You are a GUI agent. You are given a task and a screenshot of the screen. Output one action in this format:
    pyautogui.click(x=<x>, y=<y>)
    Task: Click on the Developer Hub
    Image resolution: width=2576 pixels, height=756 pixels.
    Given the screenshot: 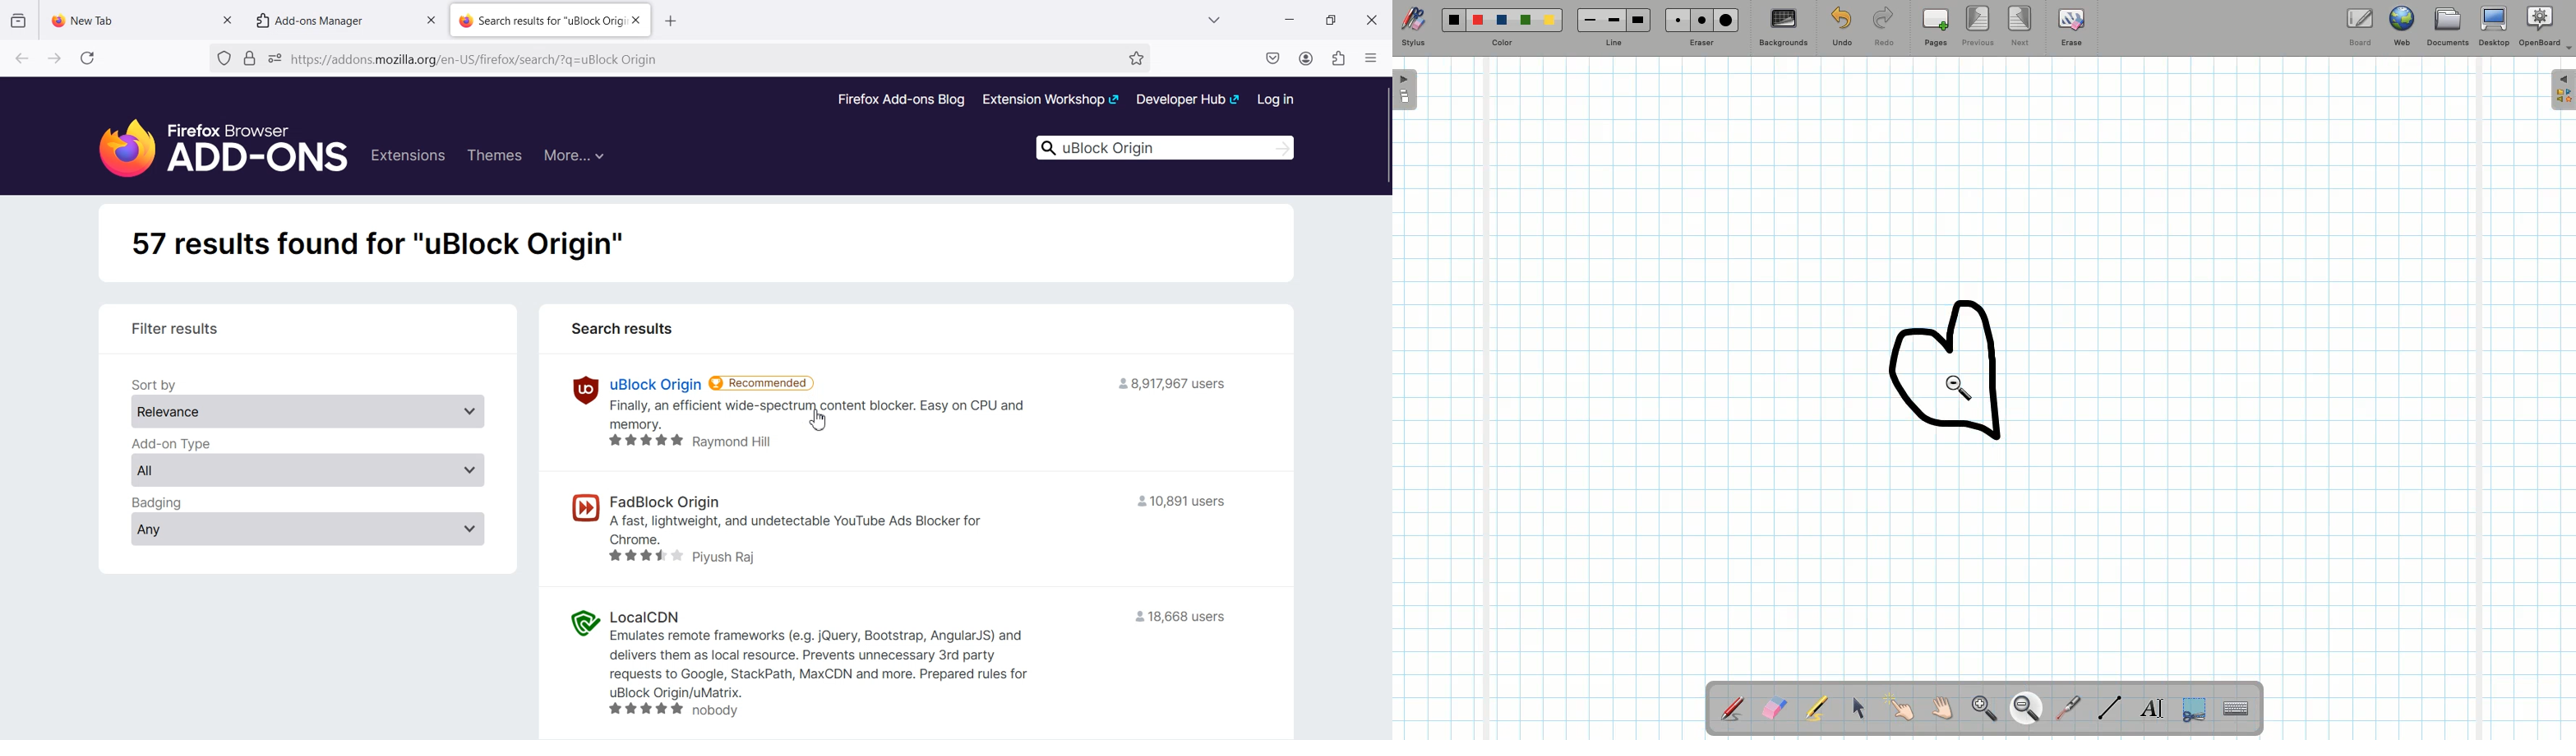 What is the action you would take?
    pyautogui.click(x=1189, y=99)
    